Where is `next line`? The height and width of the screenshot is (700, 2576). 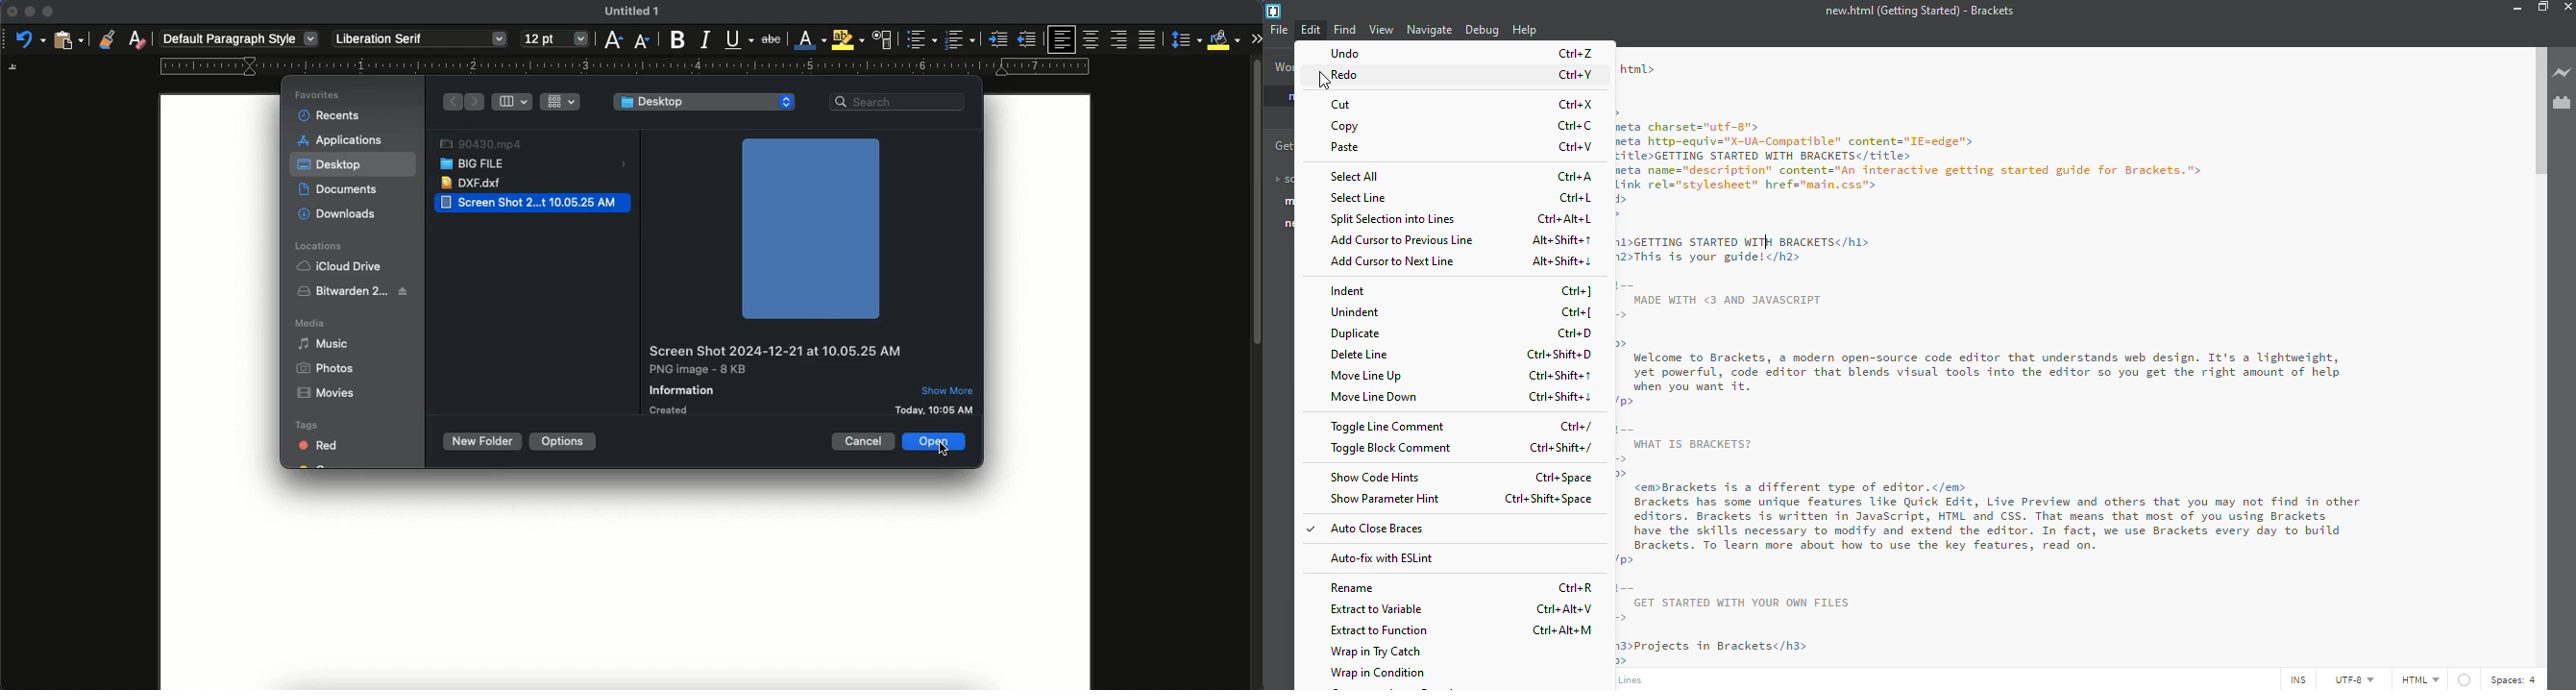 next line is located at coordinates (1393, 261).